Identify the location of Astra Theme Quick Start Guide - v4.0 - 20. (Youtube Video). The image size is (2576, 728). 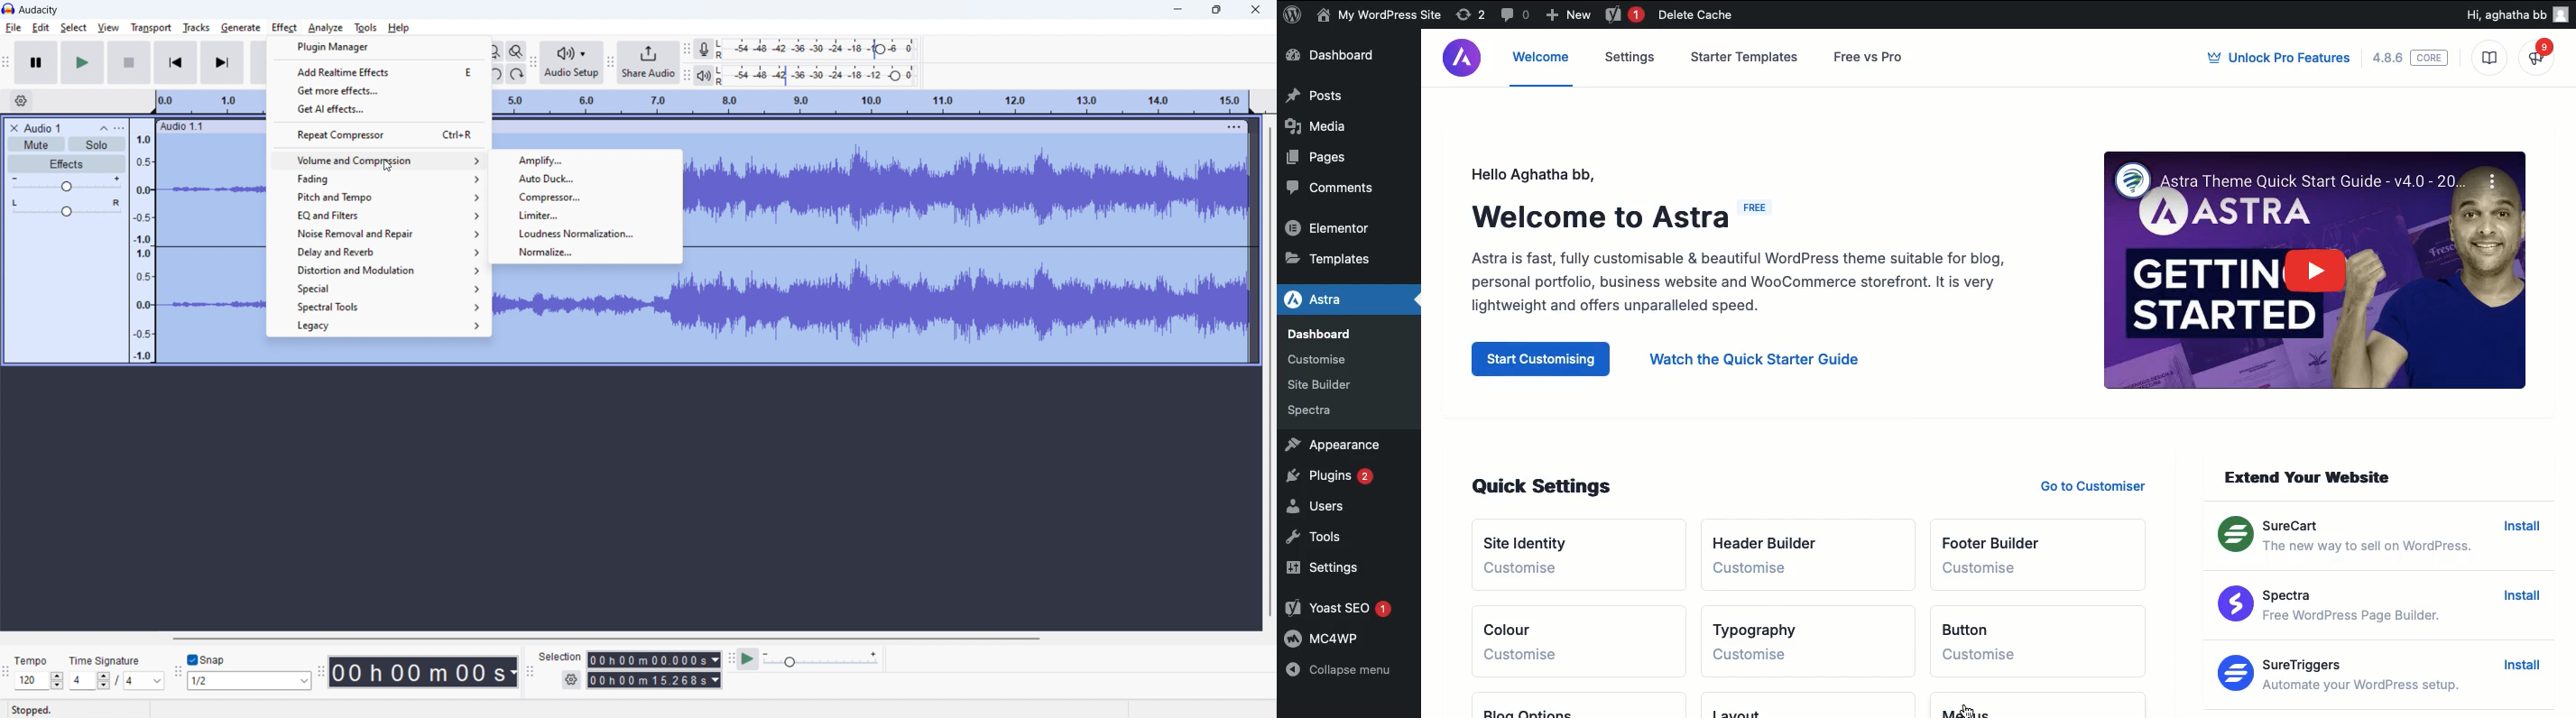
(2309, 272).